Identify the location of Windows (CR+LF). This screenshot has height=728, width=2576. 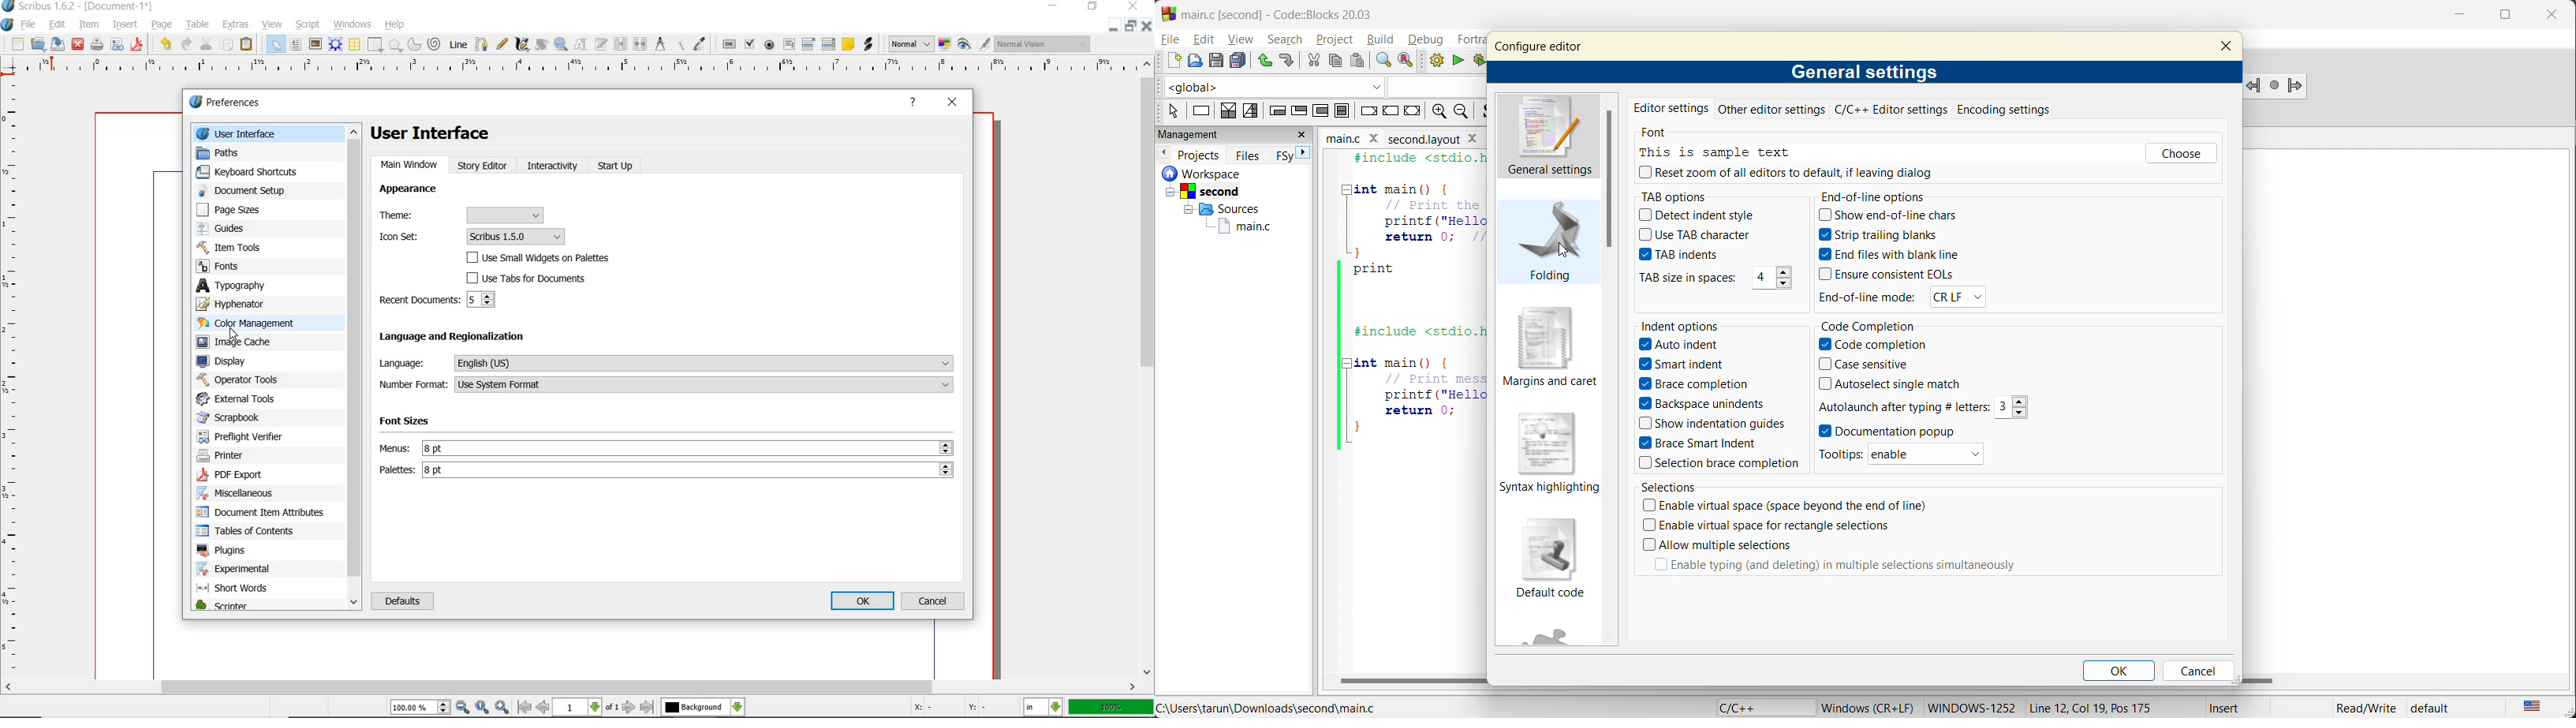
(1866, 705).